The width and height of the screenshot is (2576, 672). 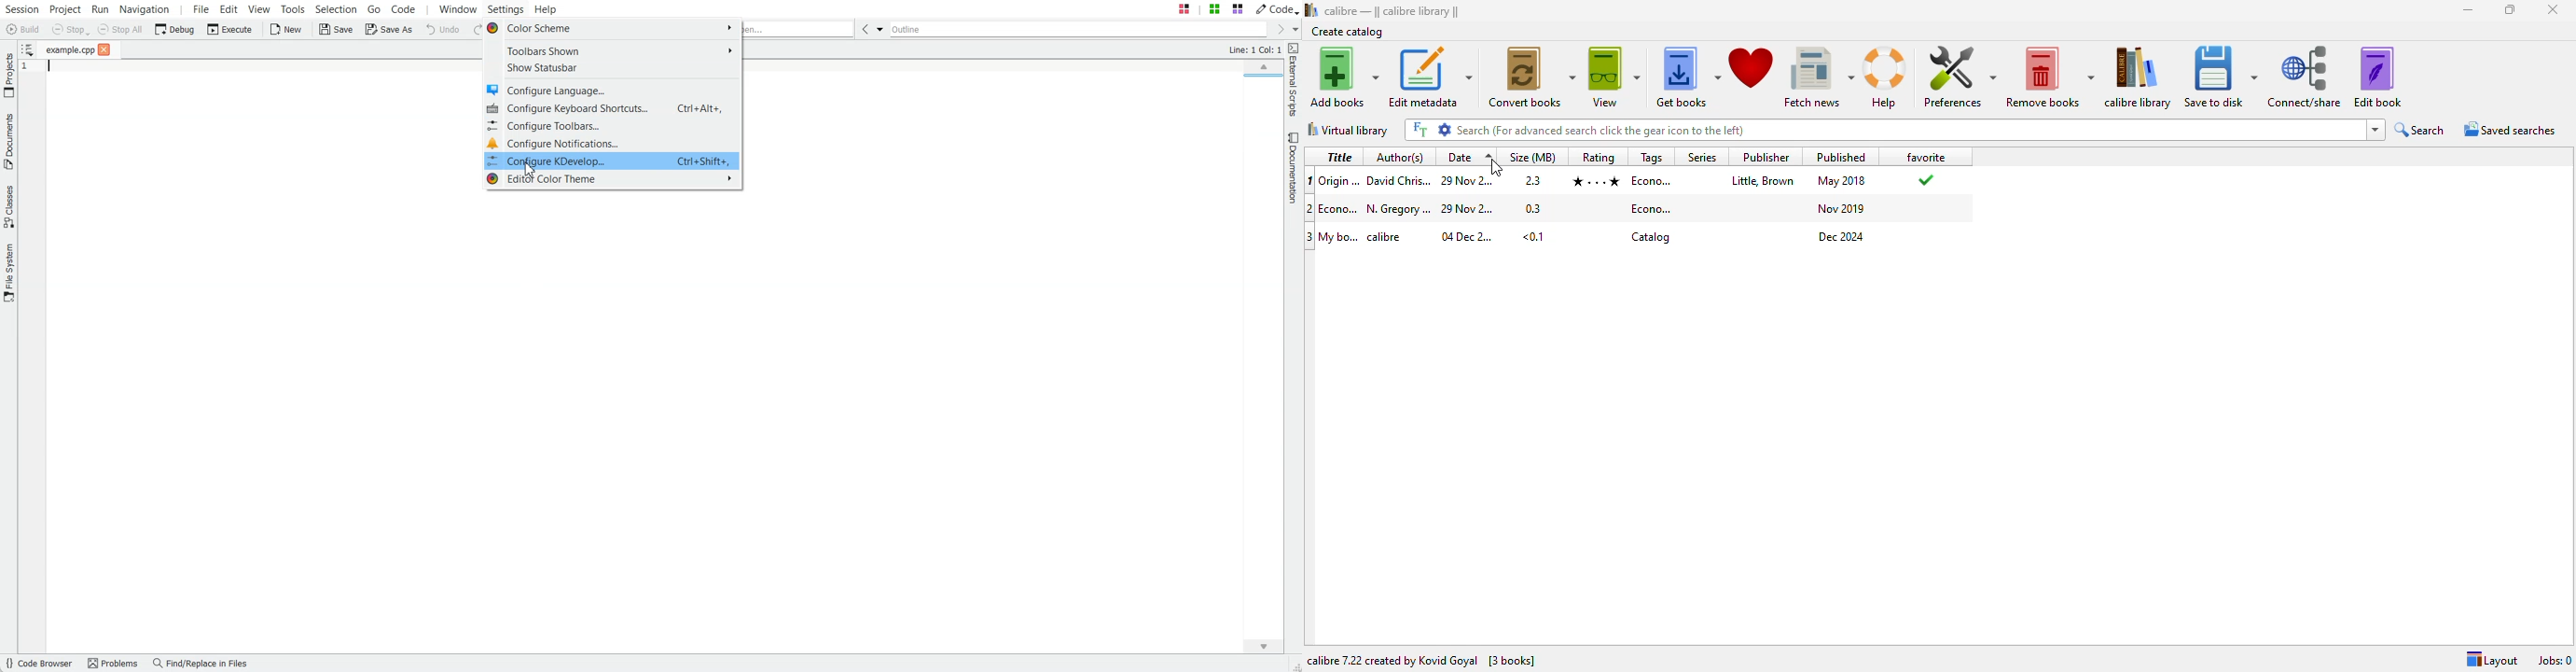 I want to click on logo, so click(x=1311, y=9).